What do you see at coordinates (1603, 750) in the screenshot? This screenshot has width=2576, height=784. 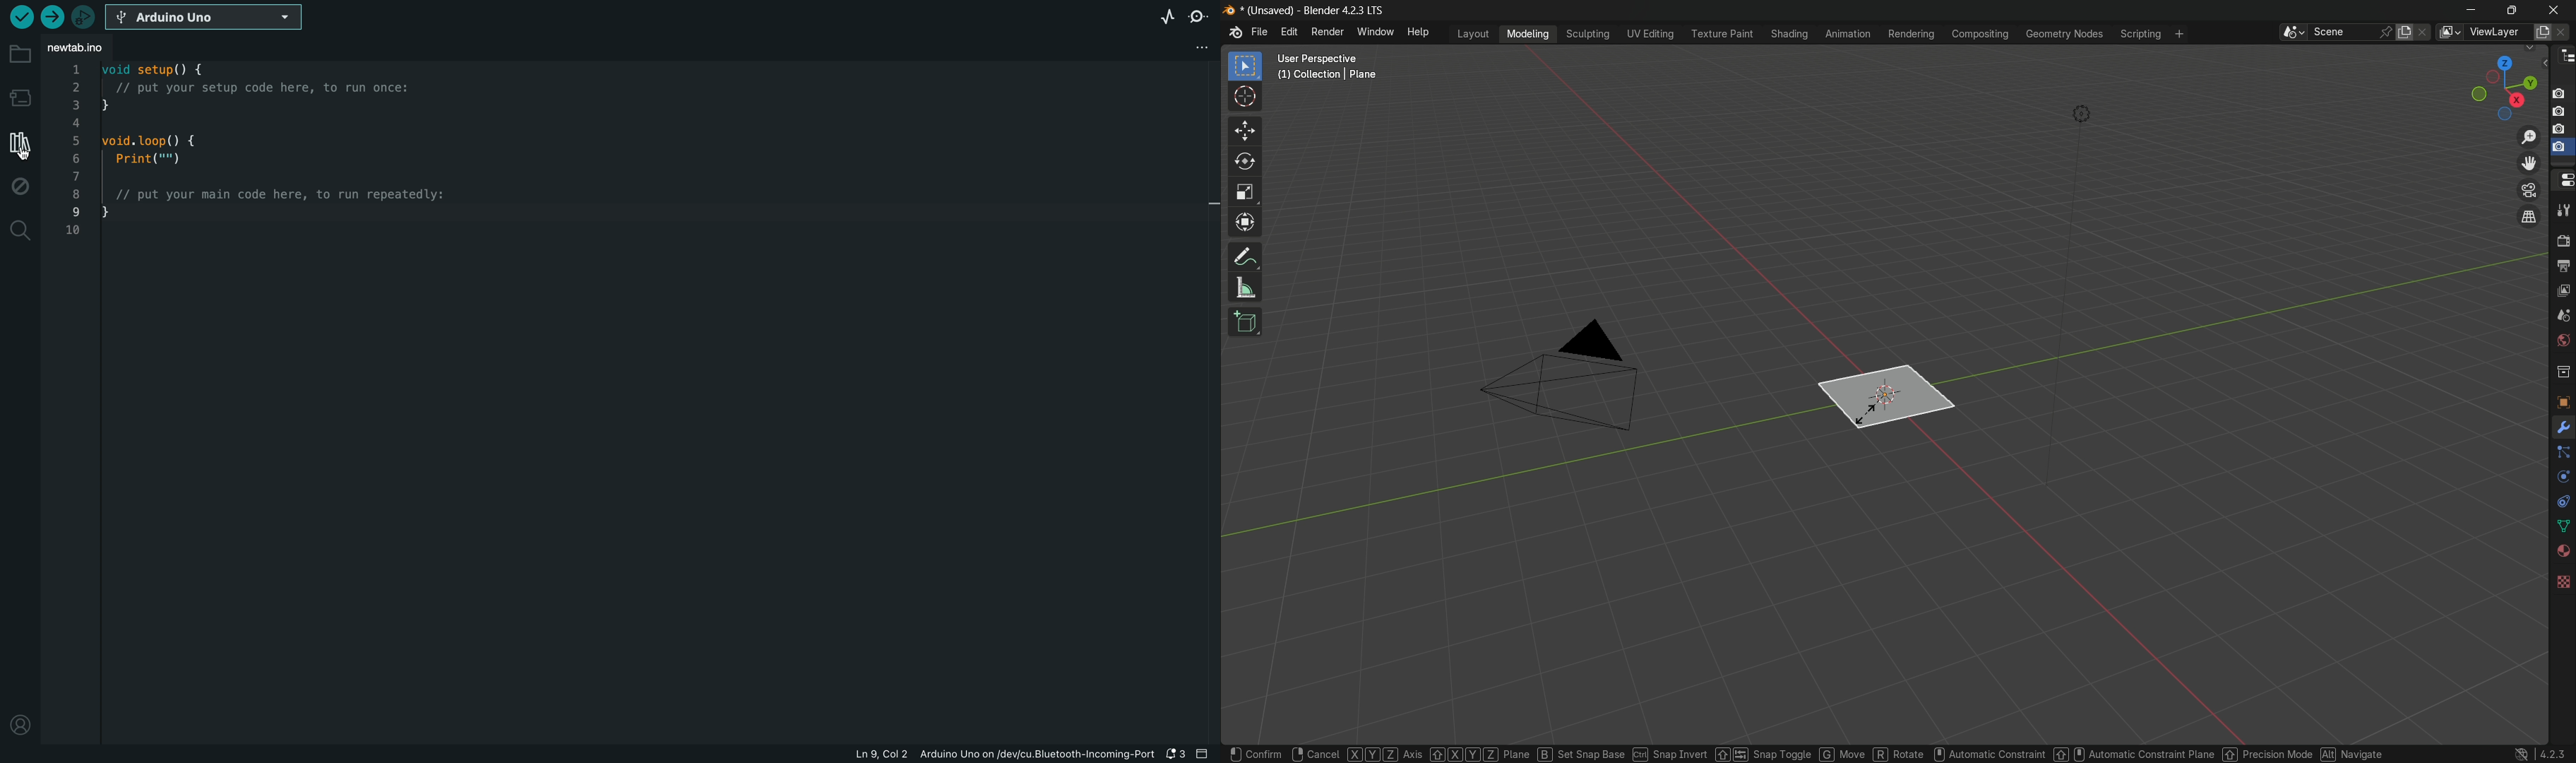 I see `set snap base ctrl` at bounding box center [1603, 750].